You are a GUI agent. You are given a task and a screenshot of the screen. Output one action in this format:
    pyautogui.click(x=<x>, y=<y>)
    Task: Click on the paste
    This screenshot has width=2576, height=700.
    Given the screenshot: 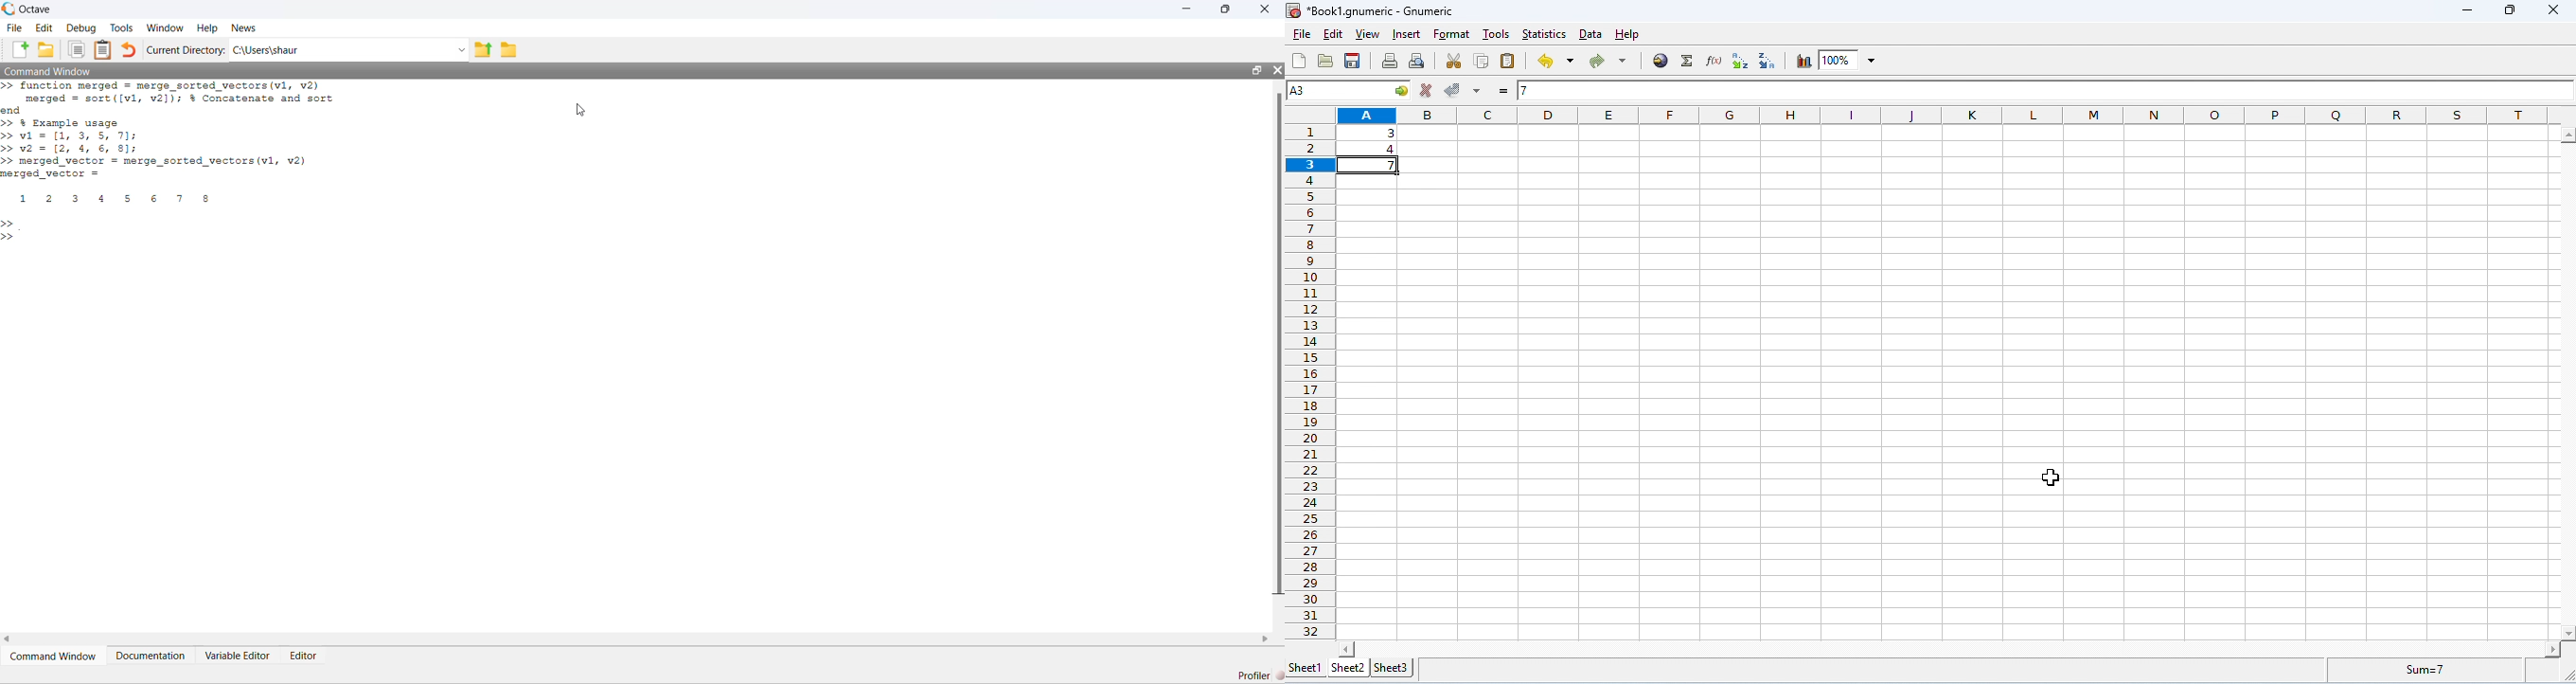 What is the action you would take?
    pyautogui.click(x=1509, y=61)
    